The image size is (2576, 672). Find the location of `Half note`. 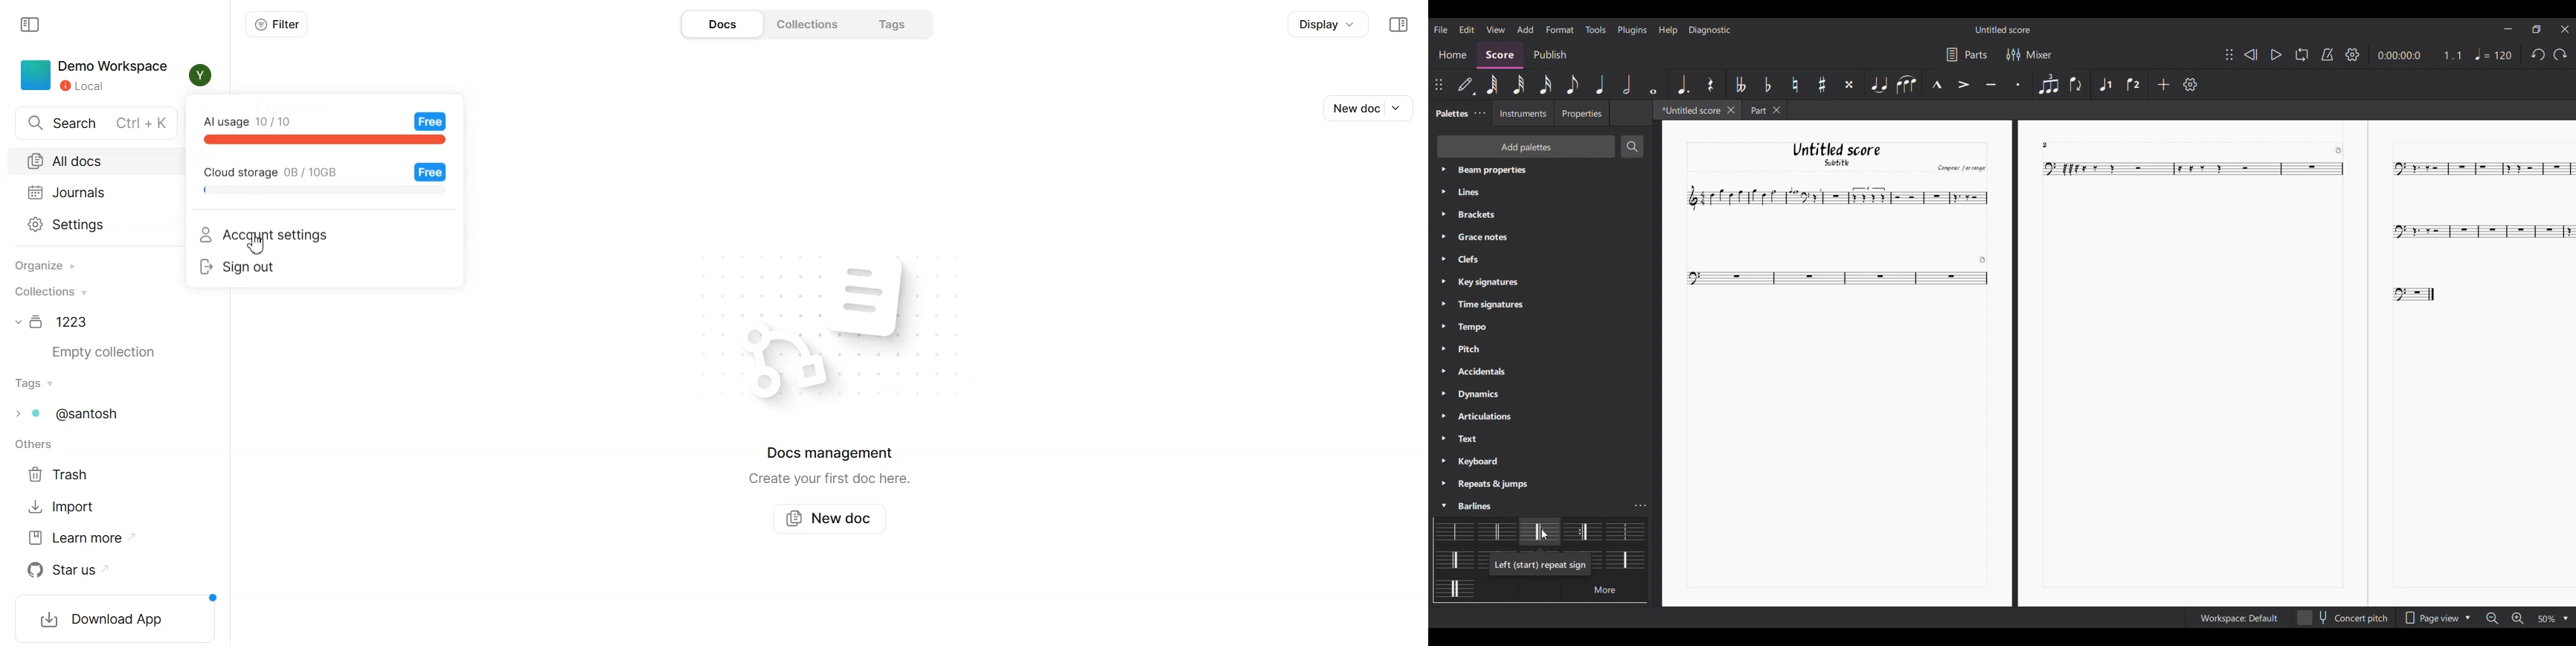

Half note is located at coordinates (1627, 84).